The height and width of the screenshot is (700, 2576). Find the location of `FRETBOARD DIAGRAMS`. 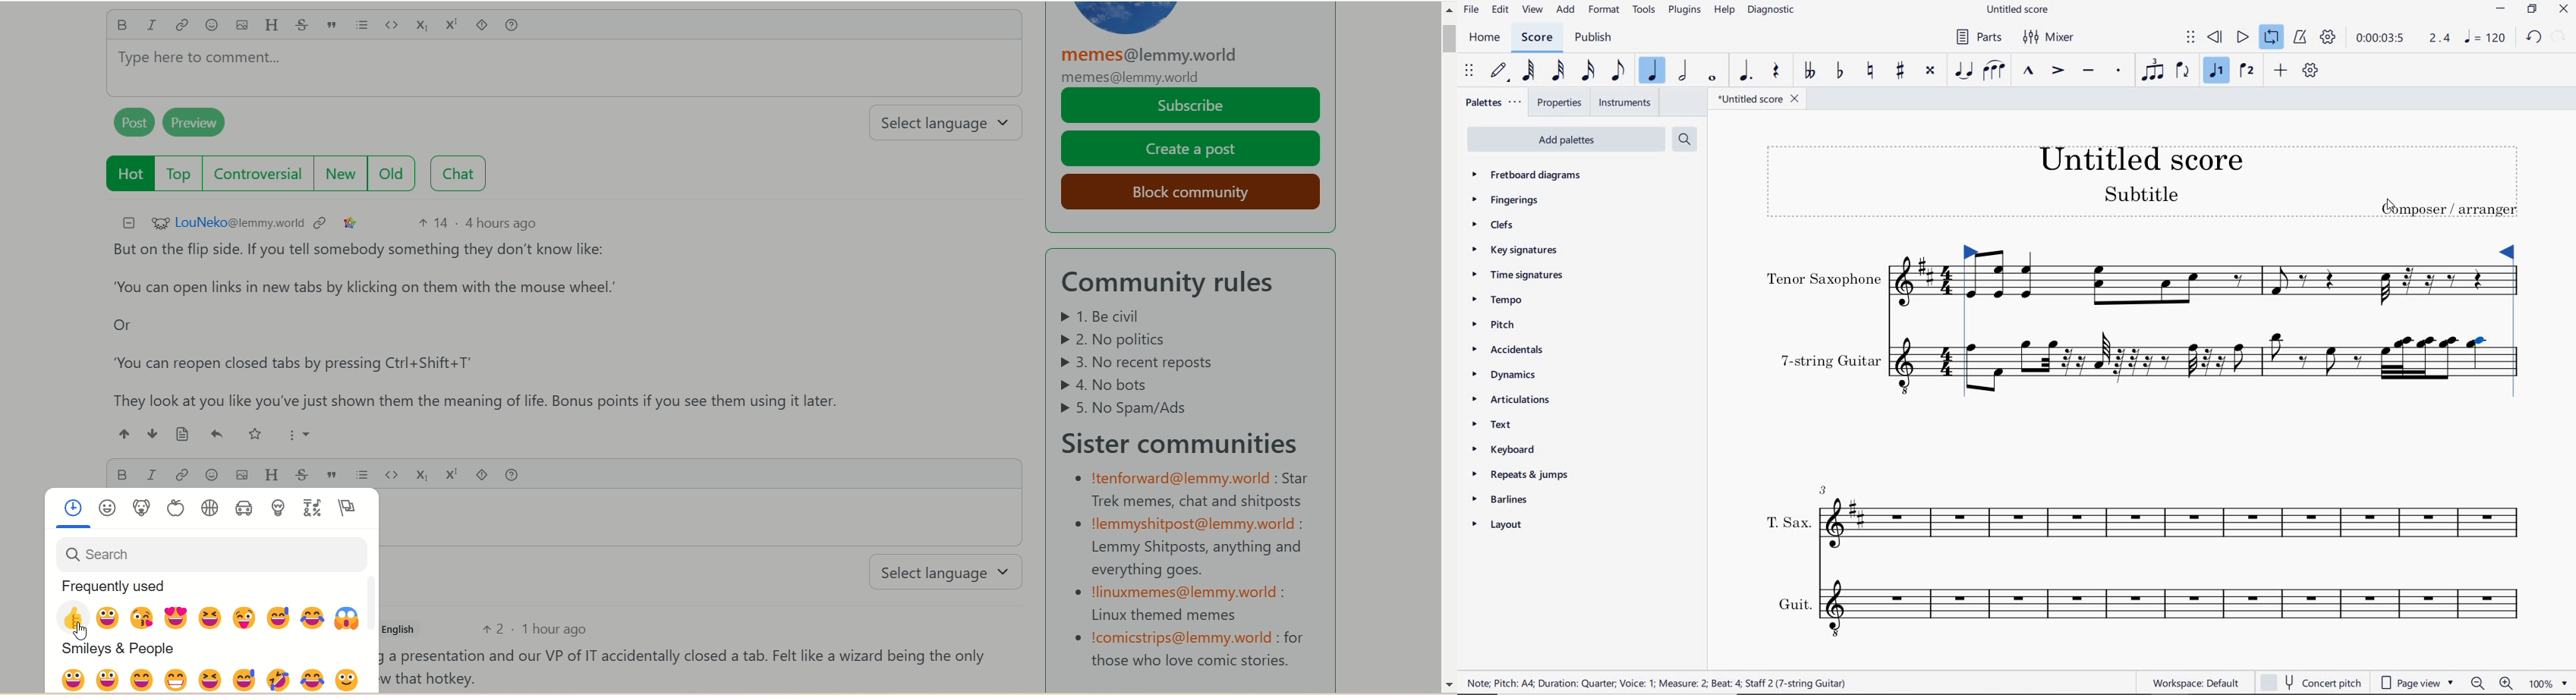

FRETBOARD DIAGRAMS is located at coordinates (1528, 174).